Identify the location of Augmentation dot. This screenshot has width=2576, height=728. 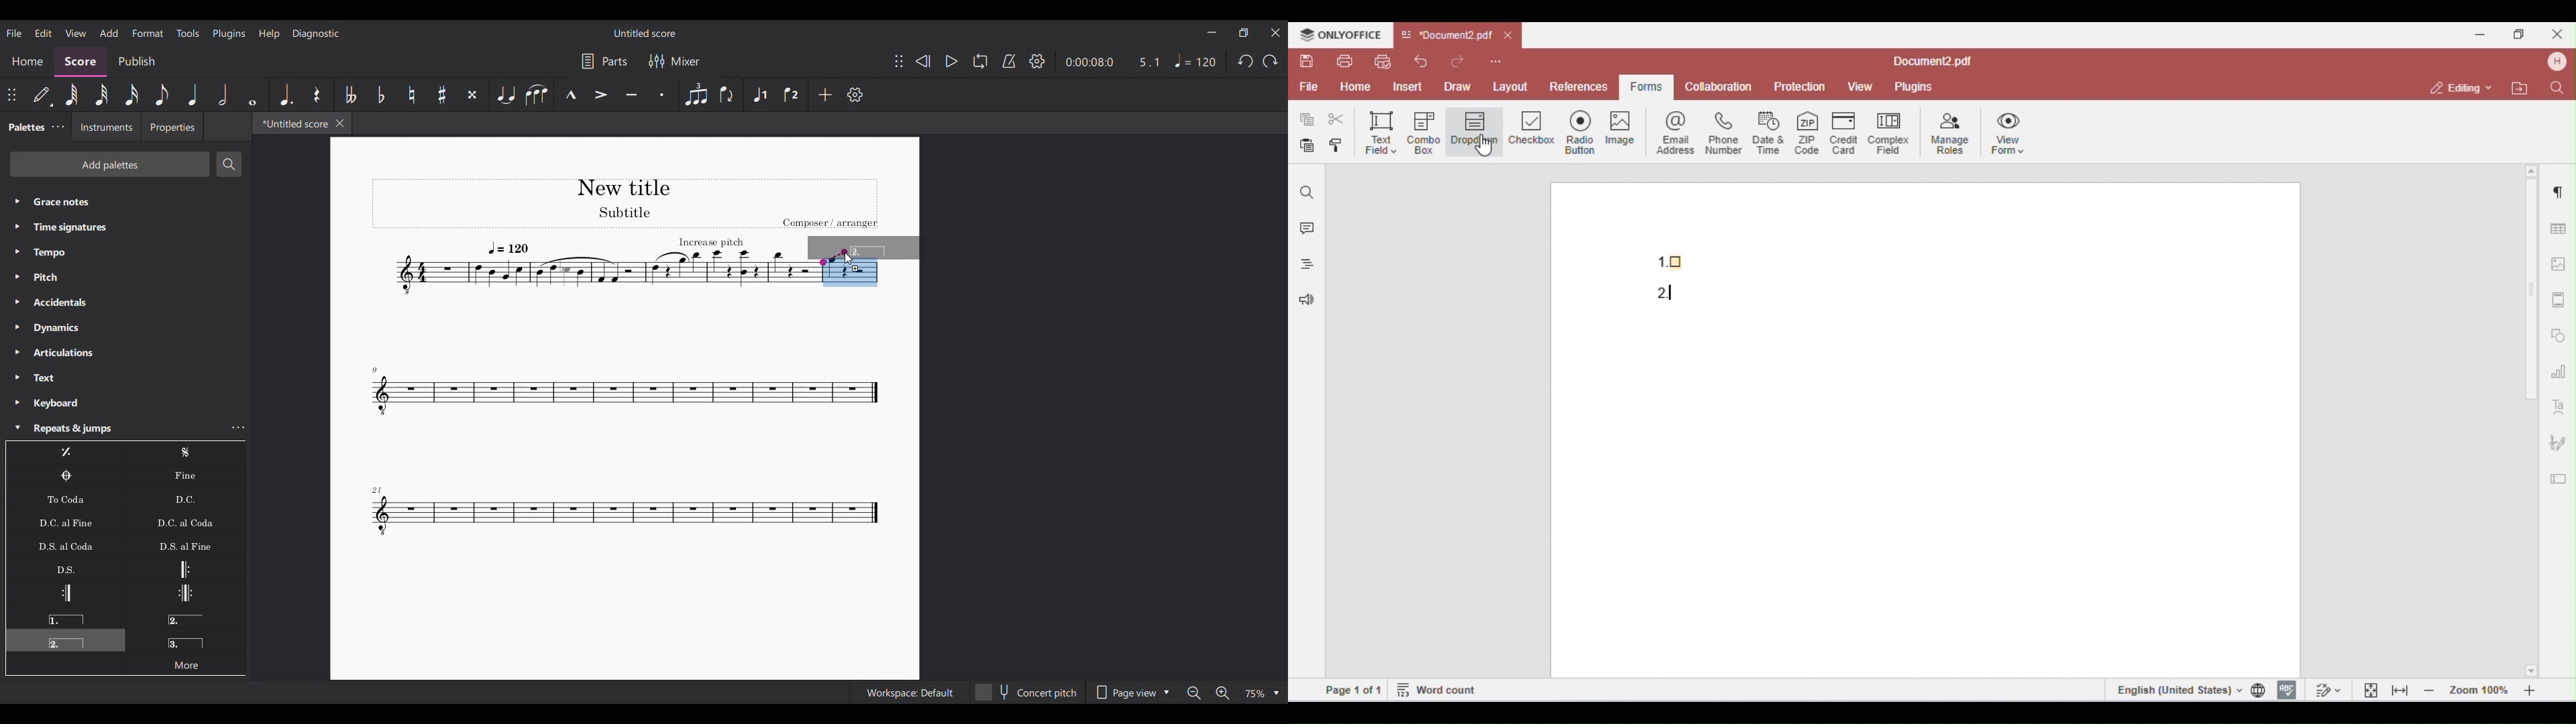
(286, 95).